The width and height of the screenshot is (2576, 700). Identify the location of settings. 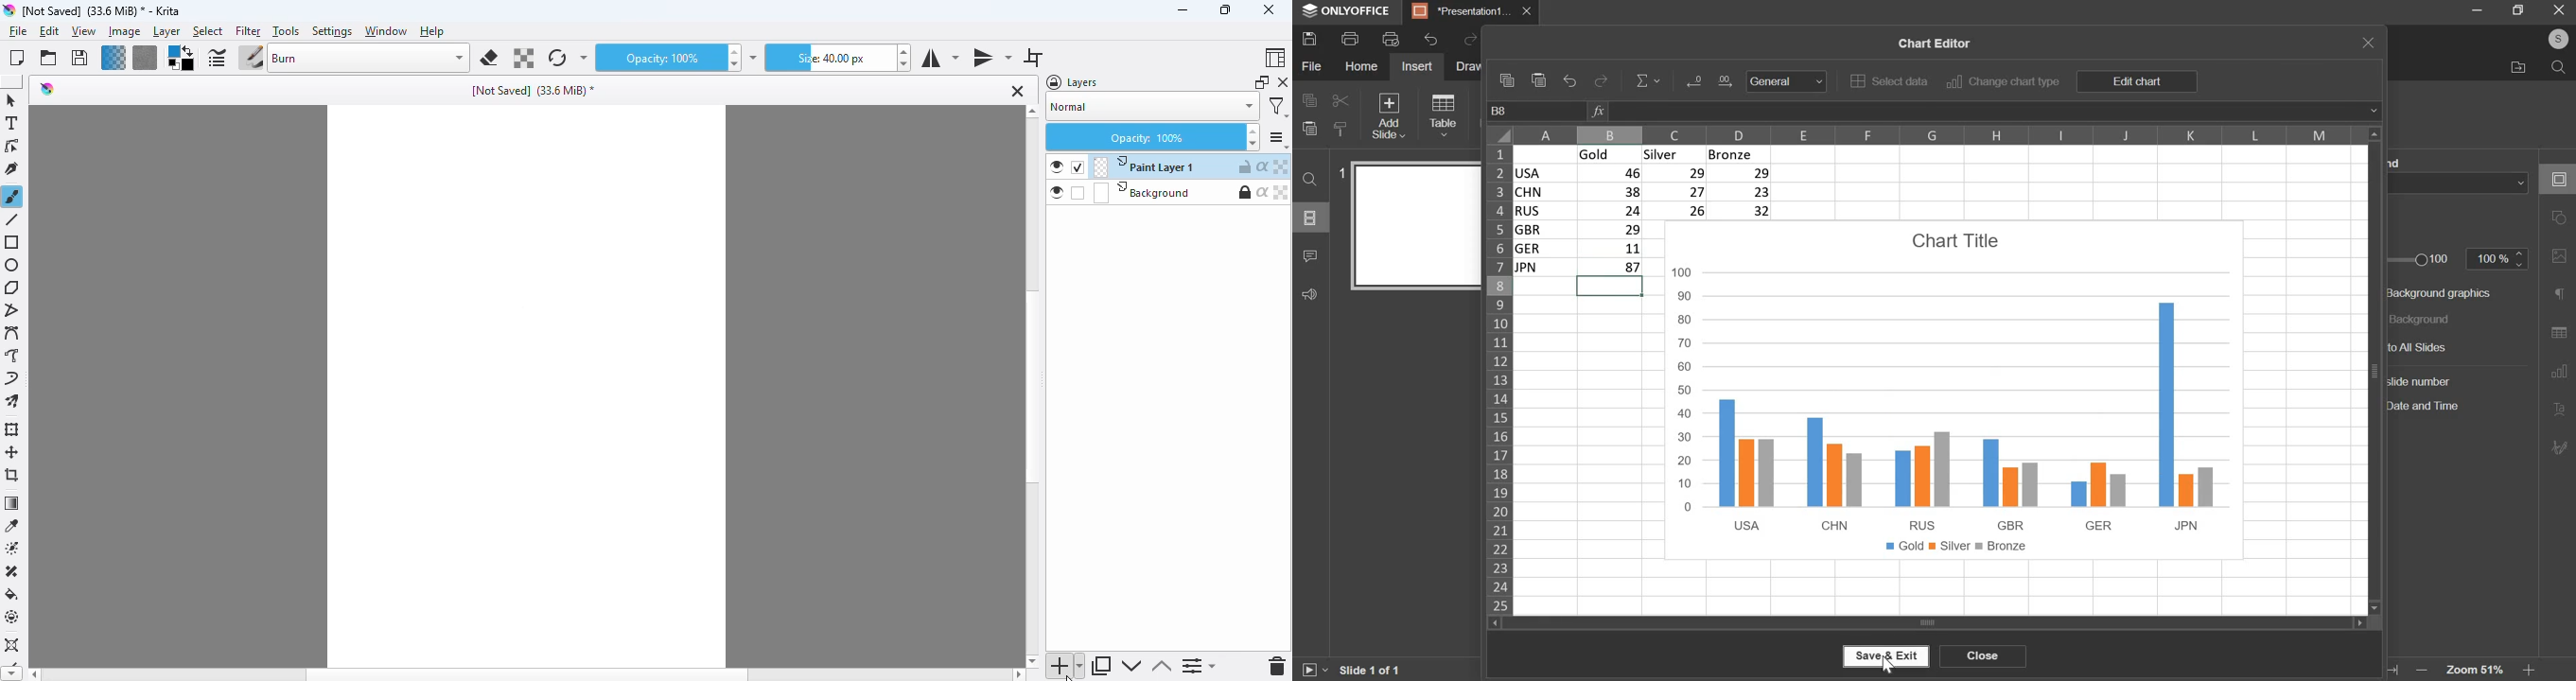
(1278, 139).